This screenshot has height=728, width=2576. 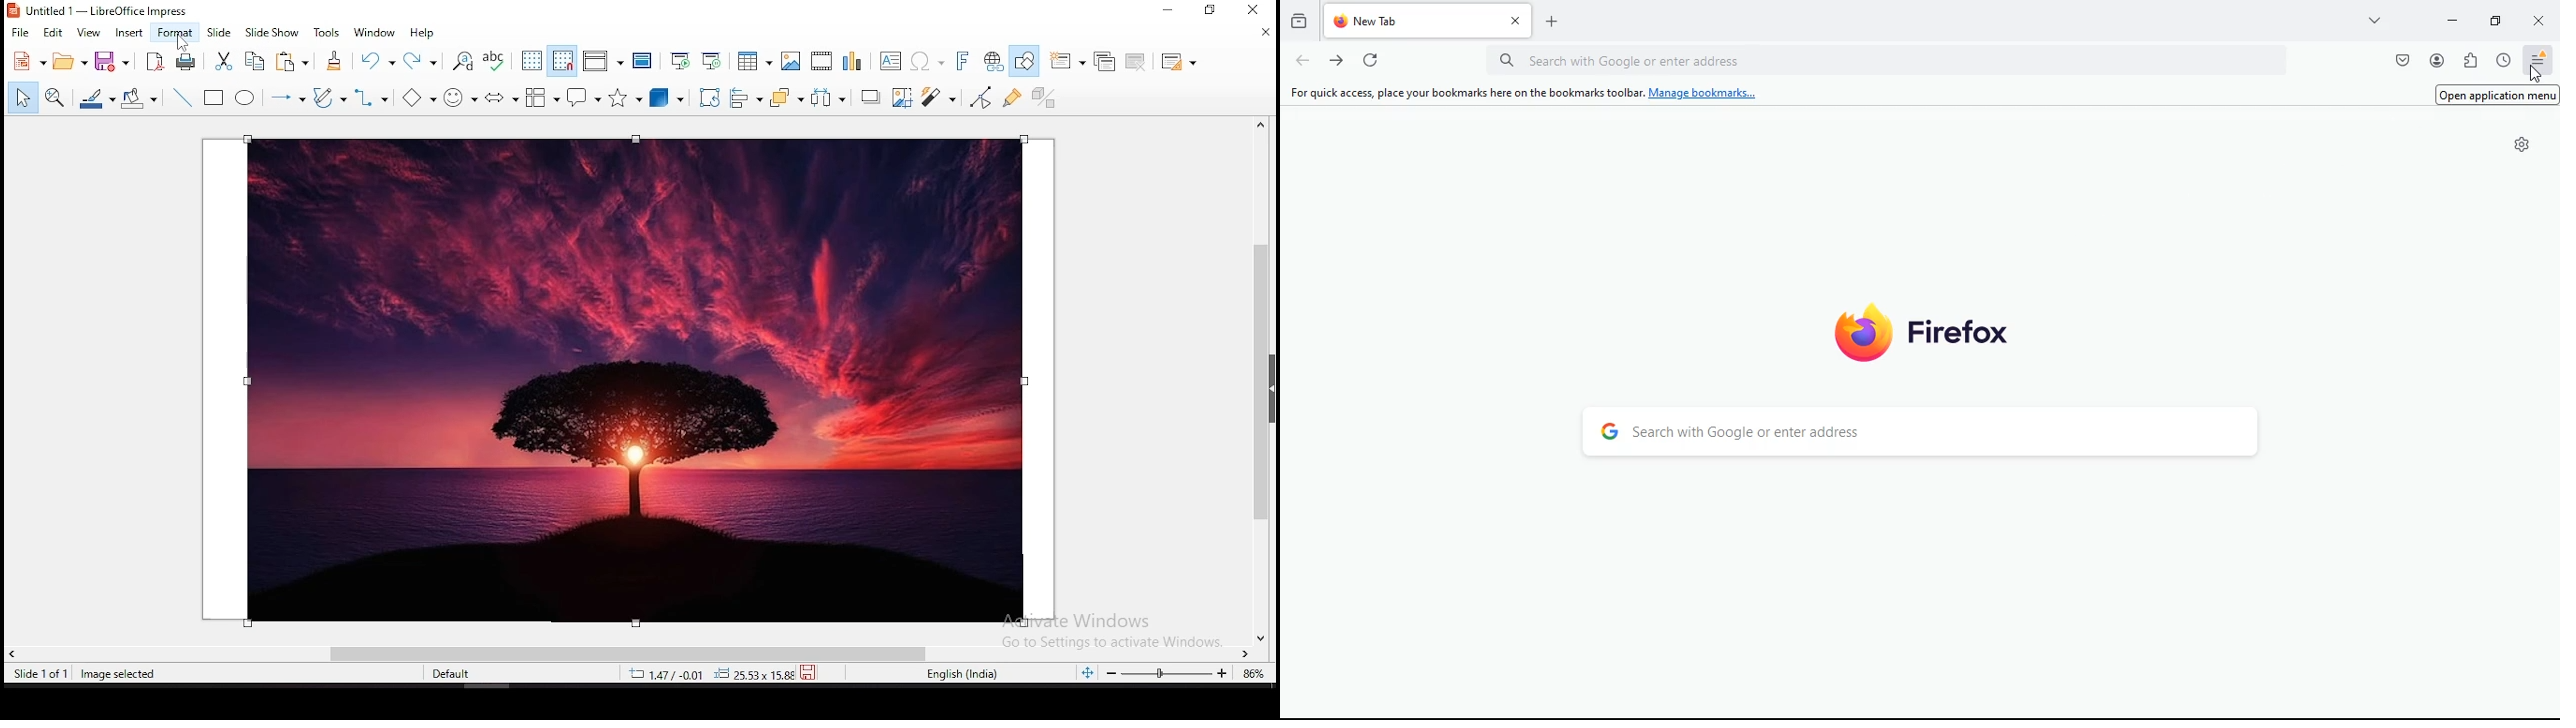 I want to click on callout shape, so click(x=584, y=101).